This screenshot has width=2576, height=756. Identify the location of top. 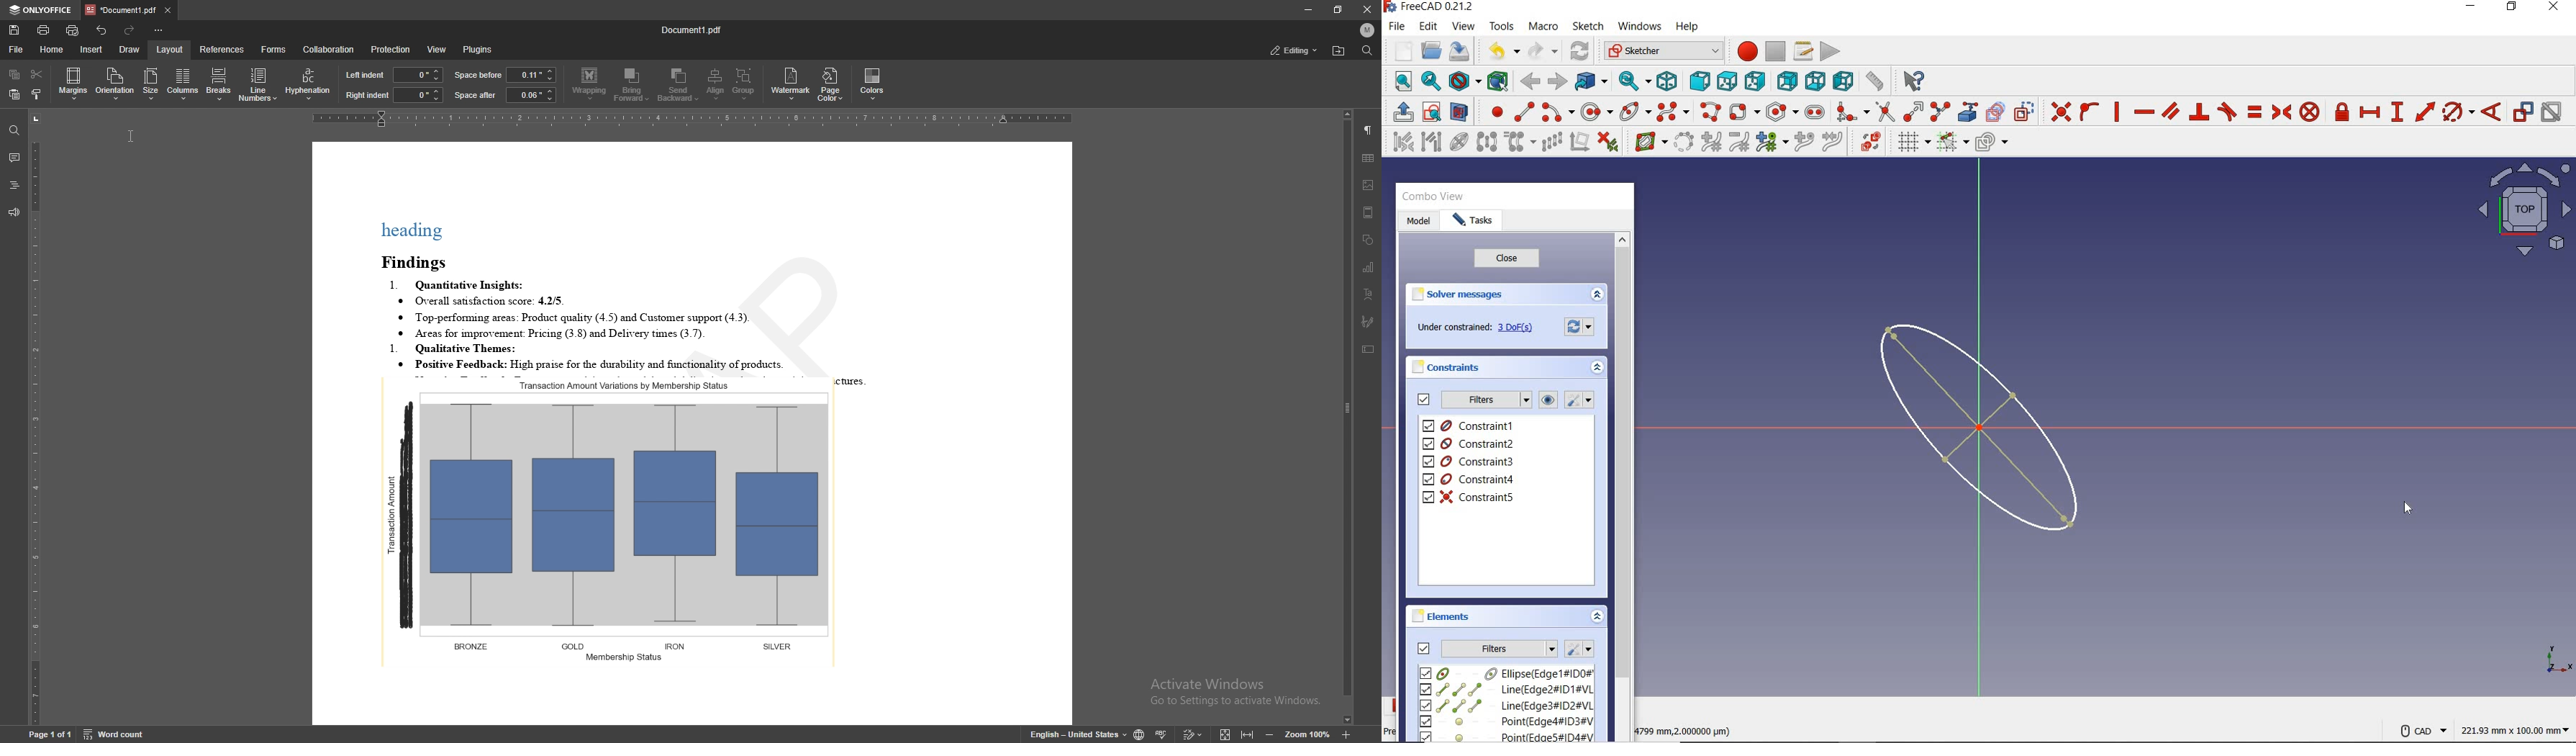
(1727, 78).